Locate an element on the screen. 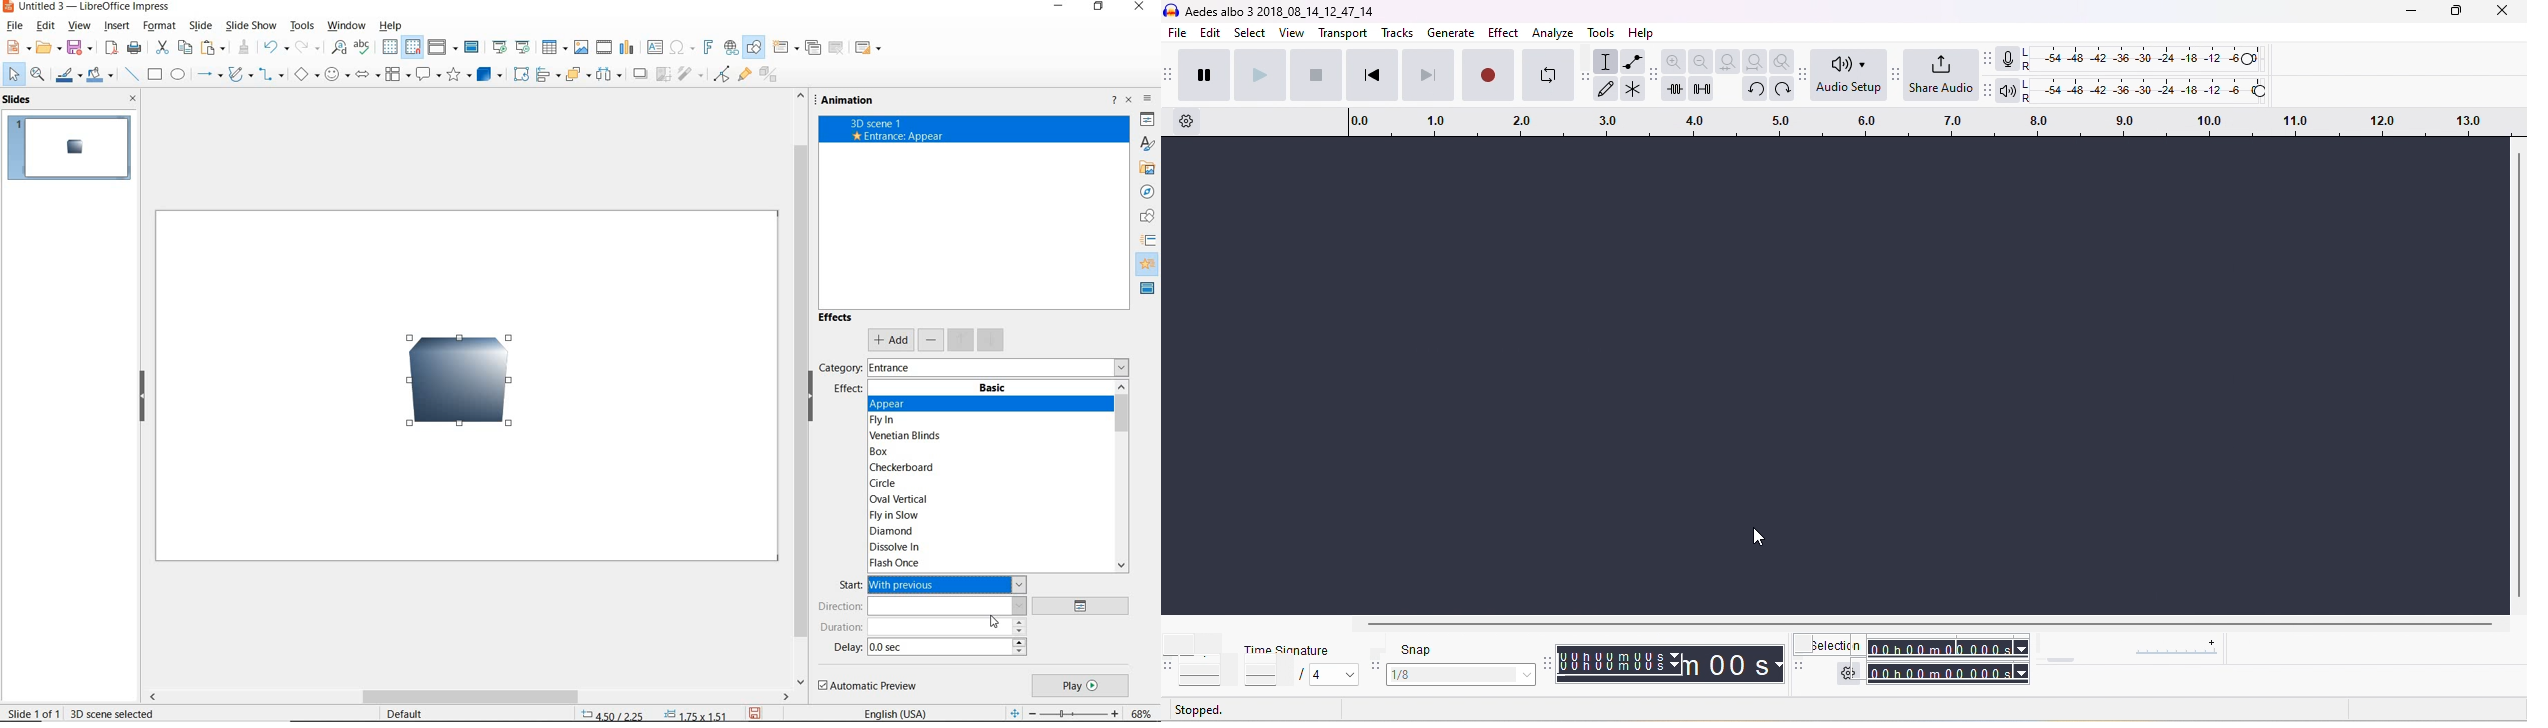  lines and arrows is located at coordinates (210, 77).